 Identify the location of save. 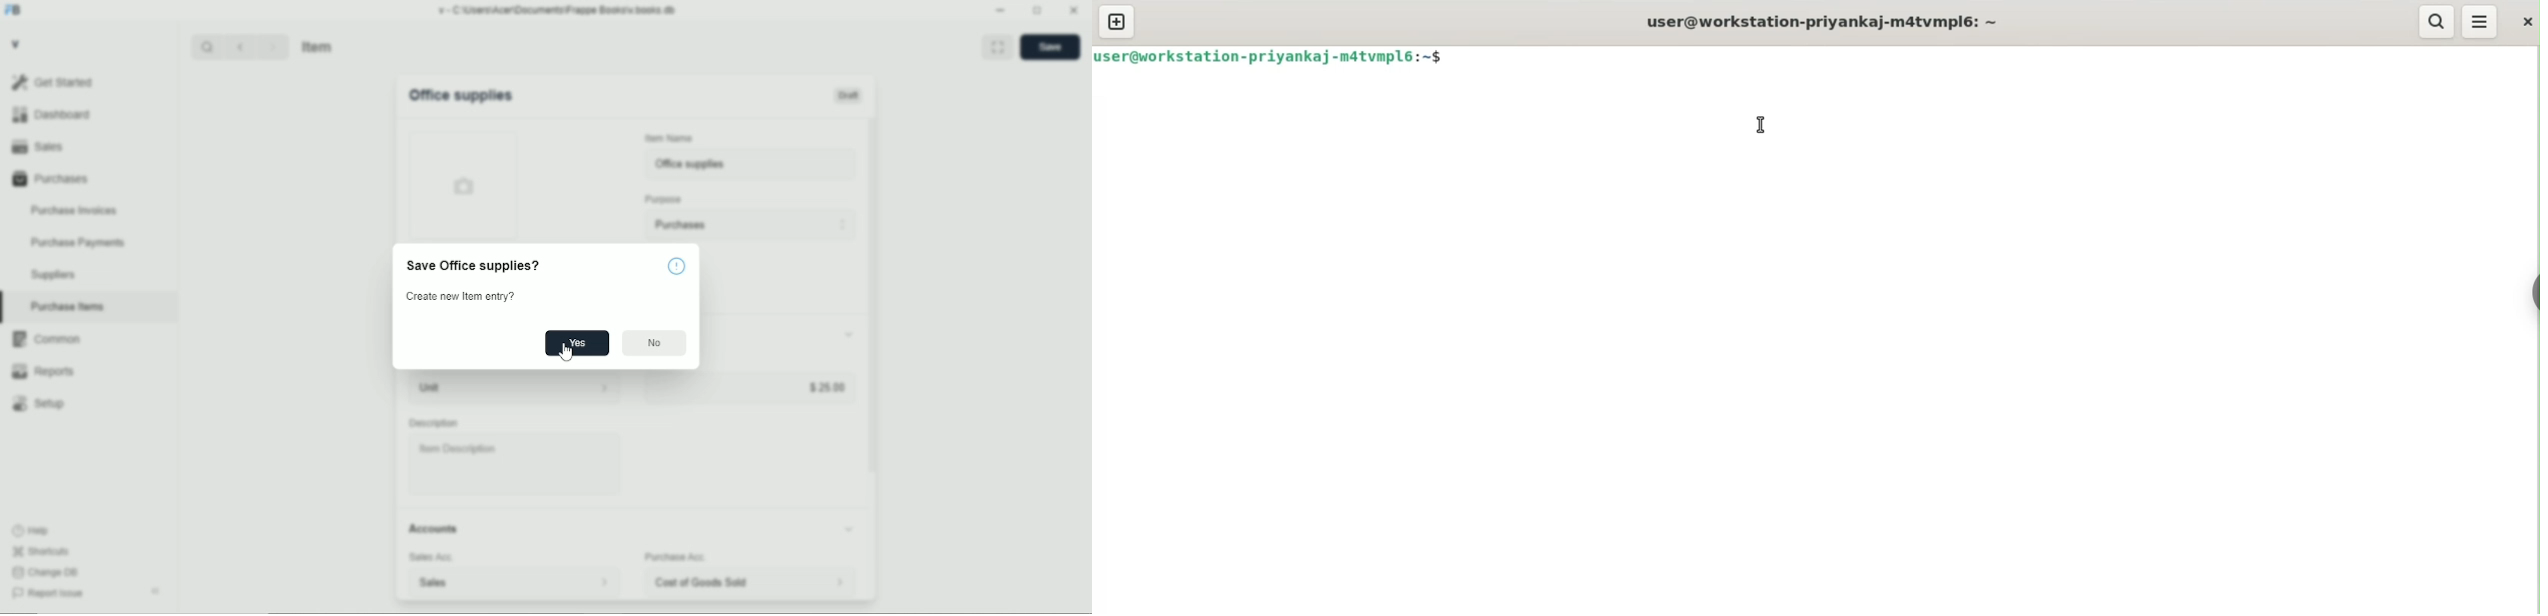
(1051, 47).